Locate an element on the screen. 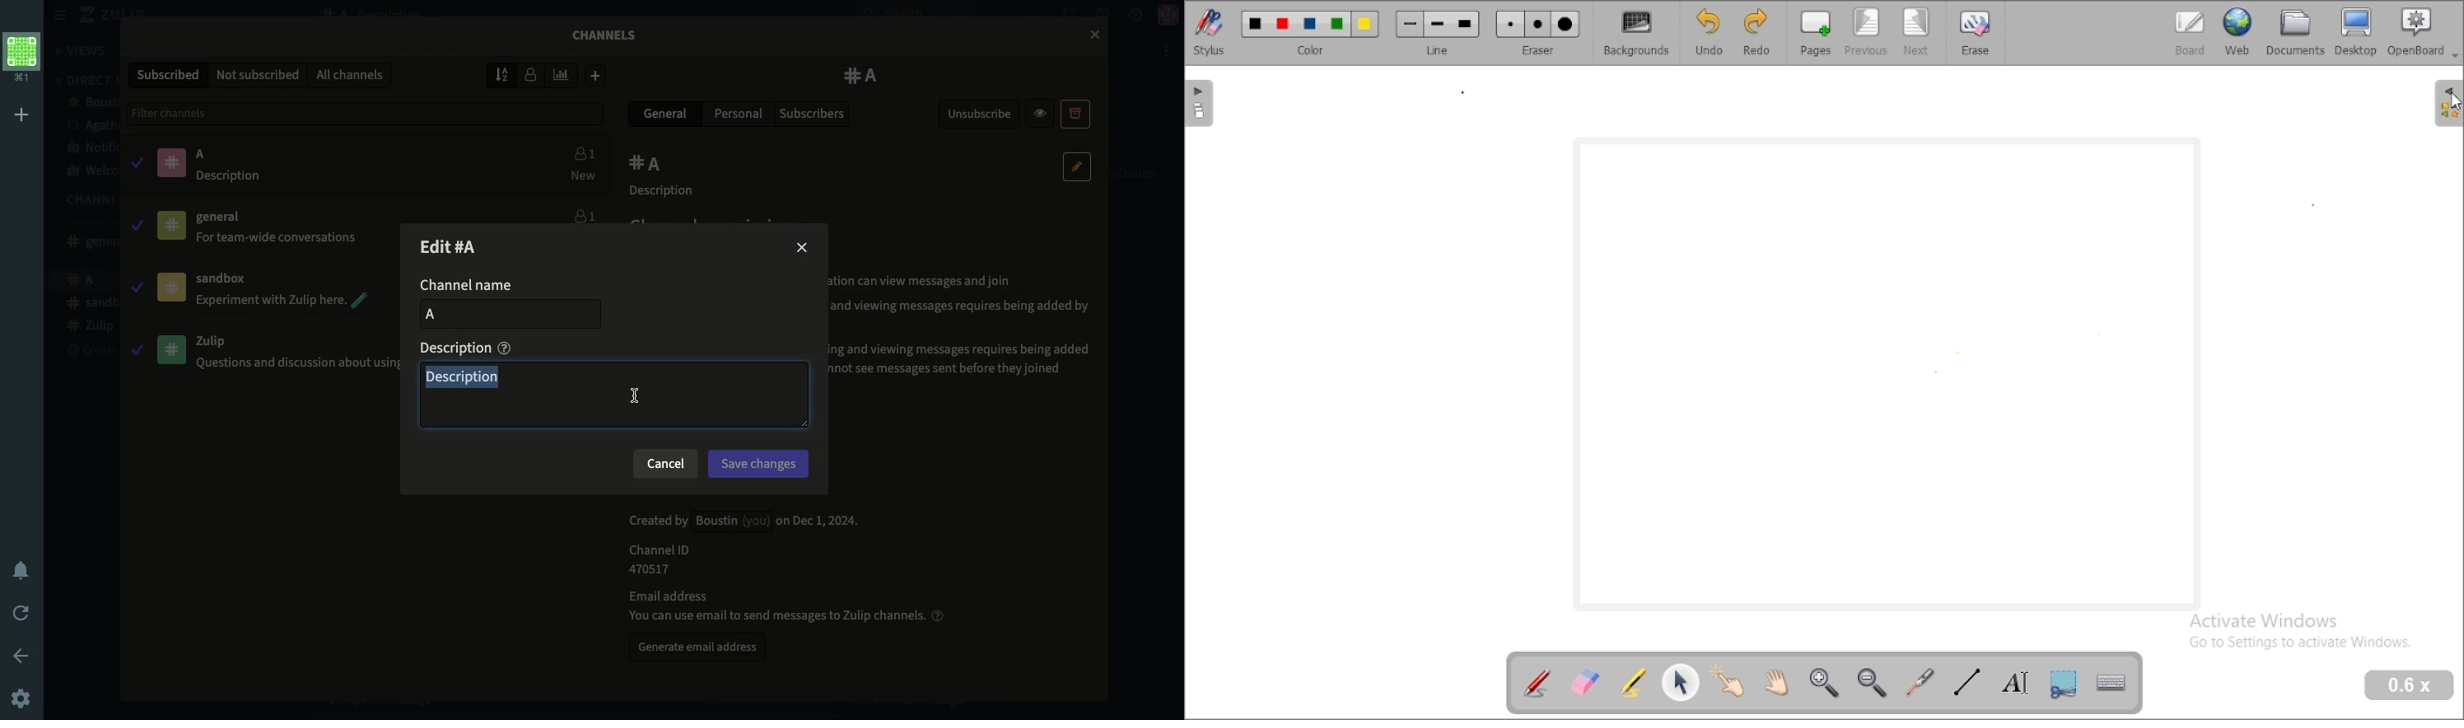 The image size is (2464, 728). Notification bot is located at coordinates (91, 147).